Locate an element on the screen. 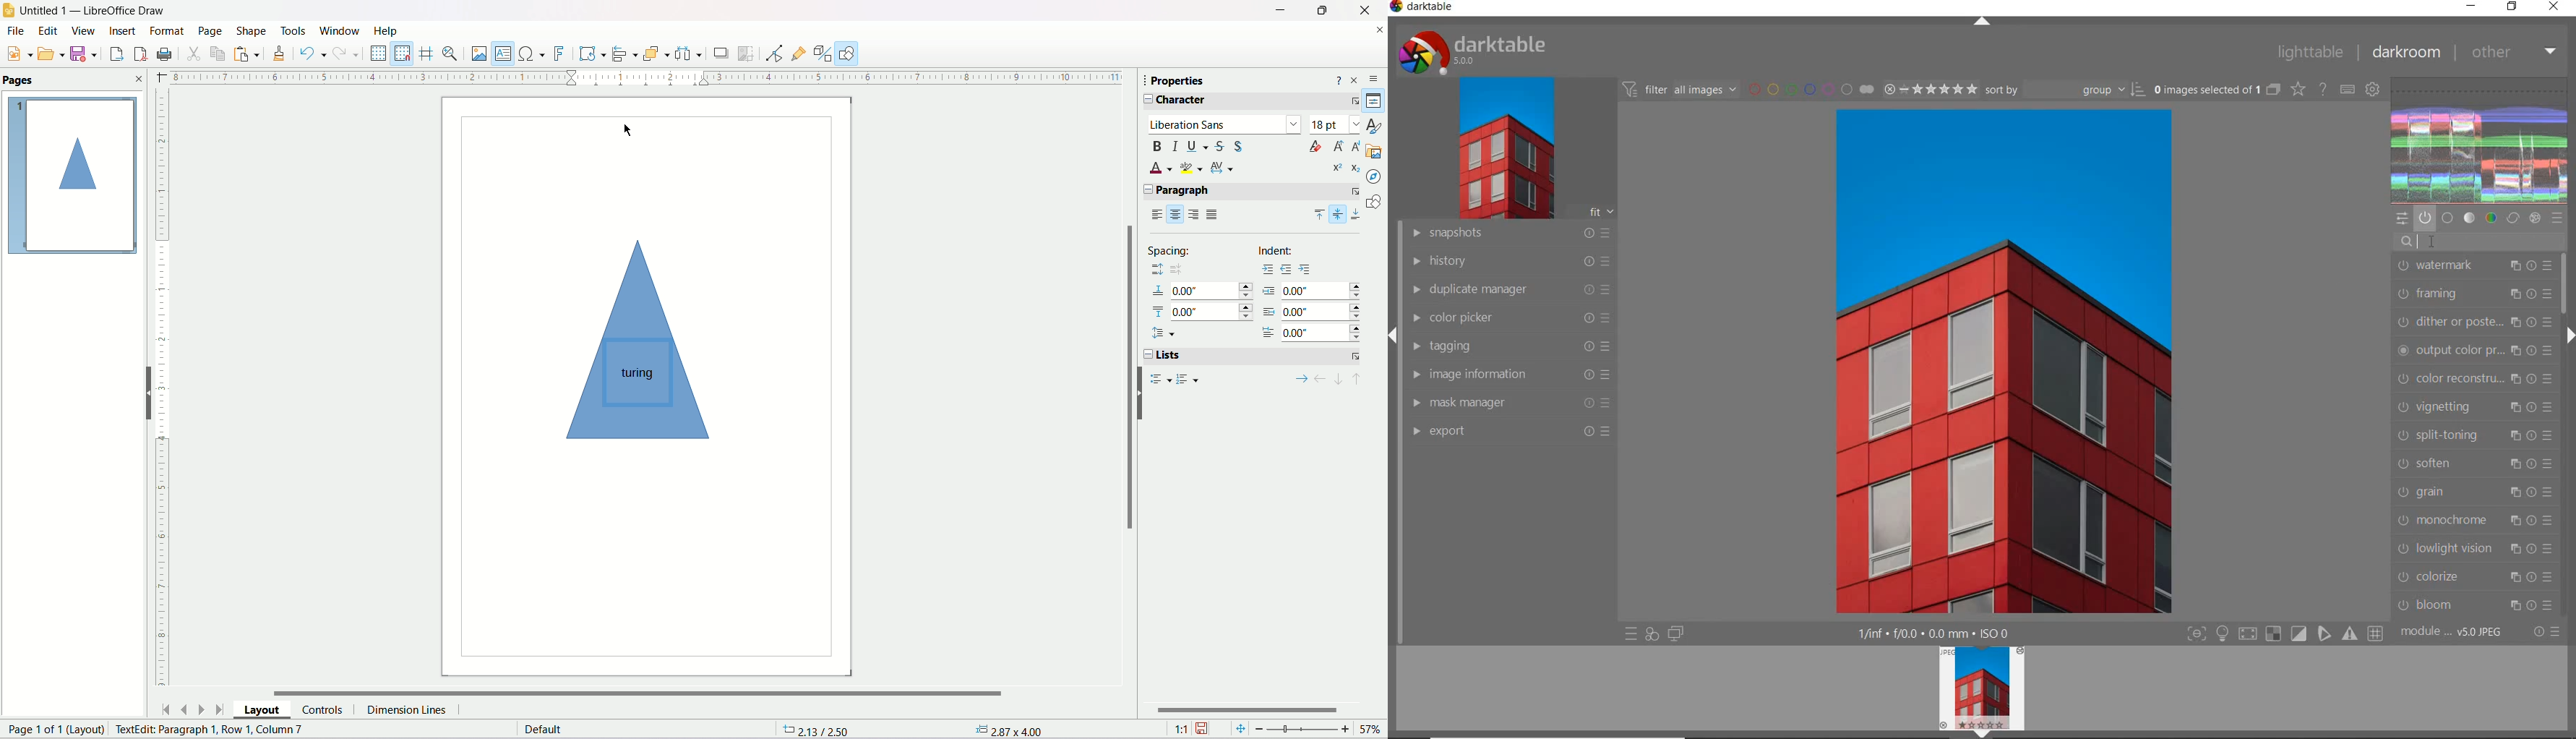  Tools is located at coordinates (293, 30).